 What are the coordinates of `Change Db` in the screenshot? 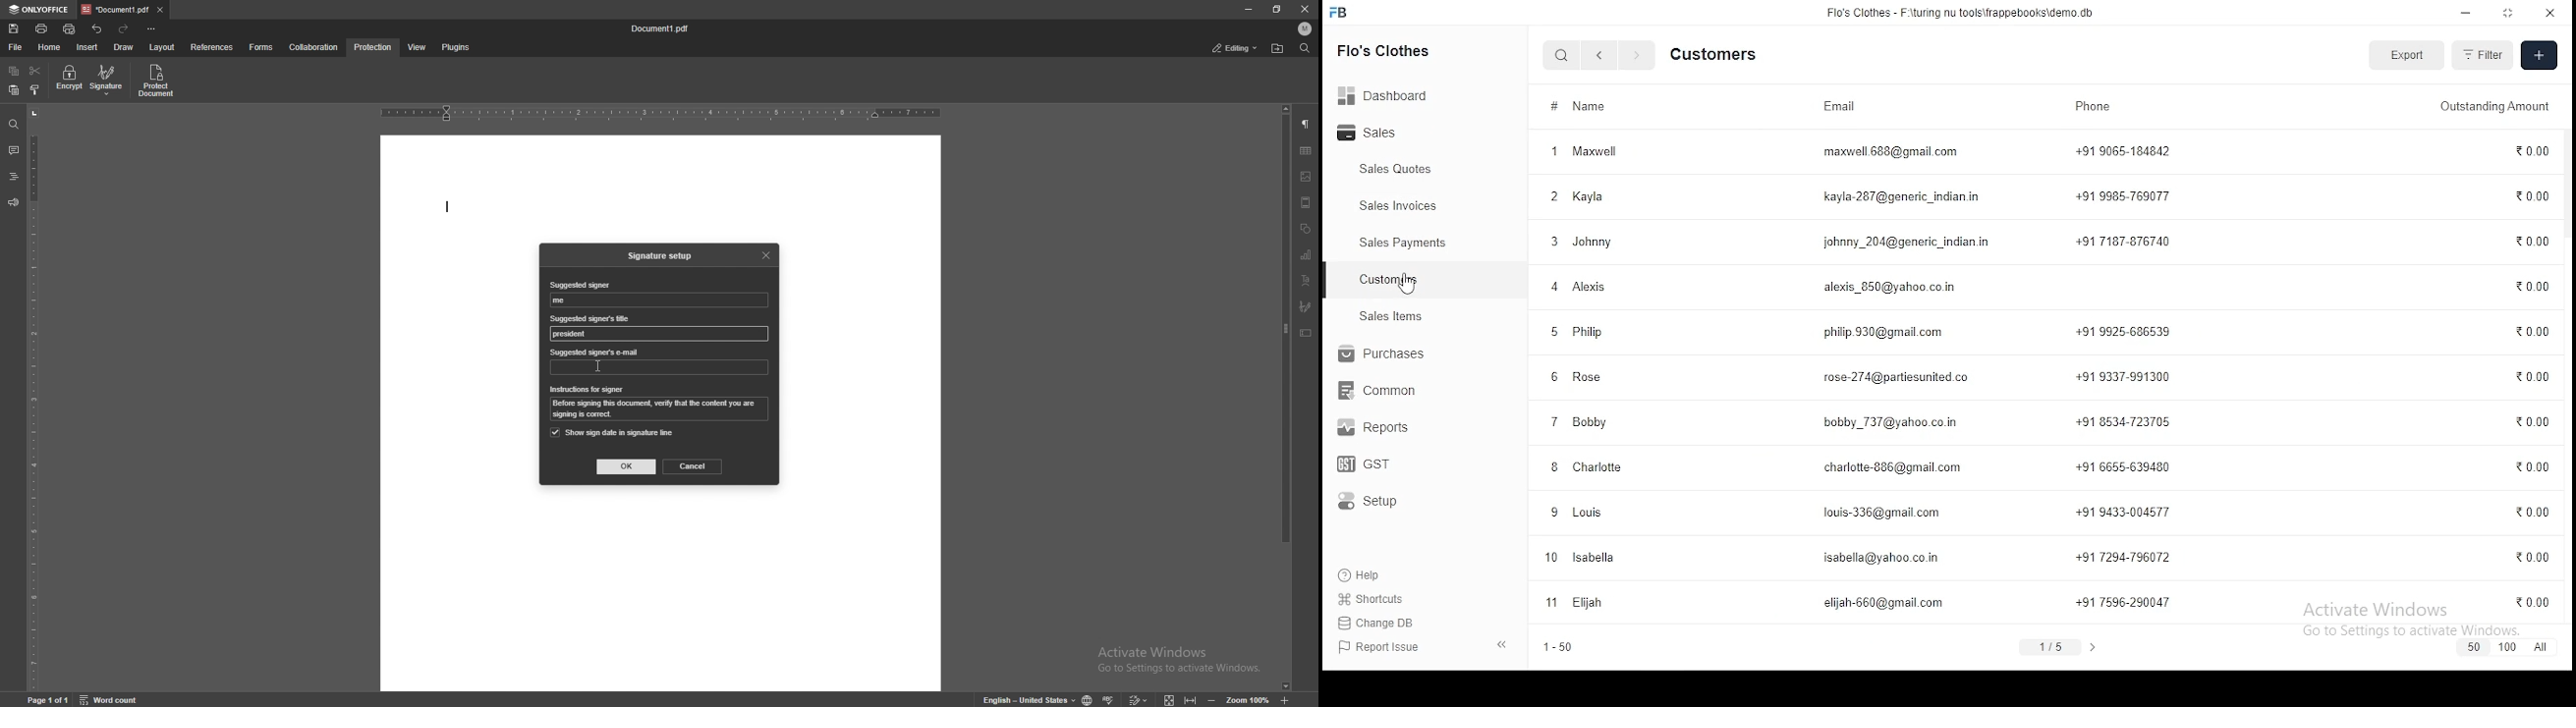 It's located at (1379, 624).